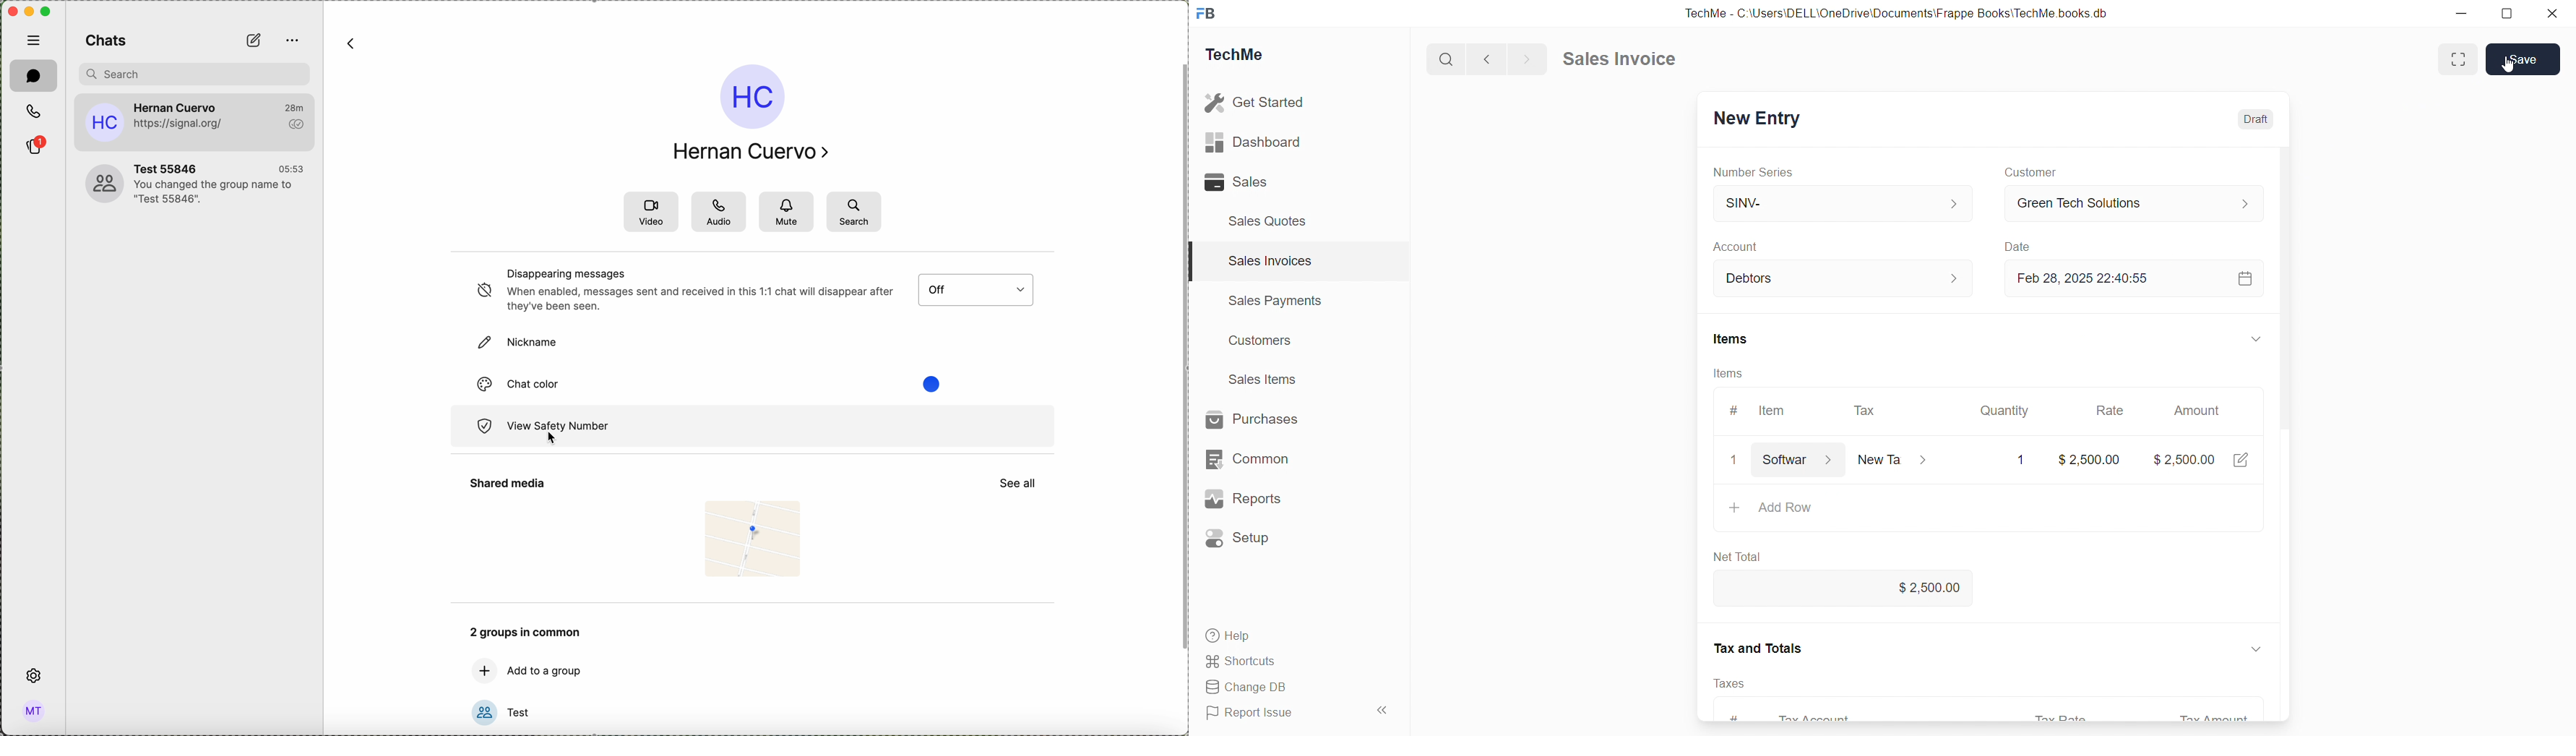  Describe the element at coordinates (1773, 411) in the screenshot. I see `Item` at that location.